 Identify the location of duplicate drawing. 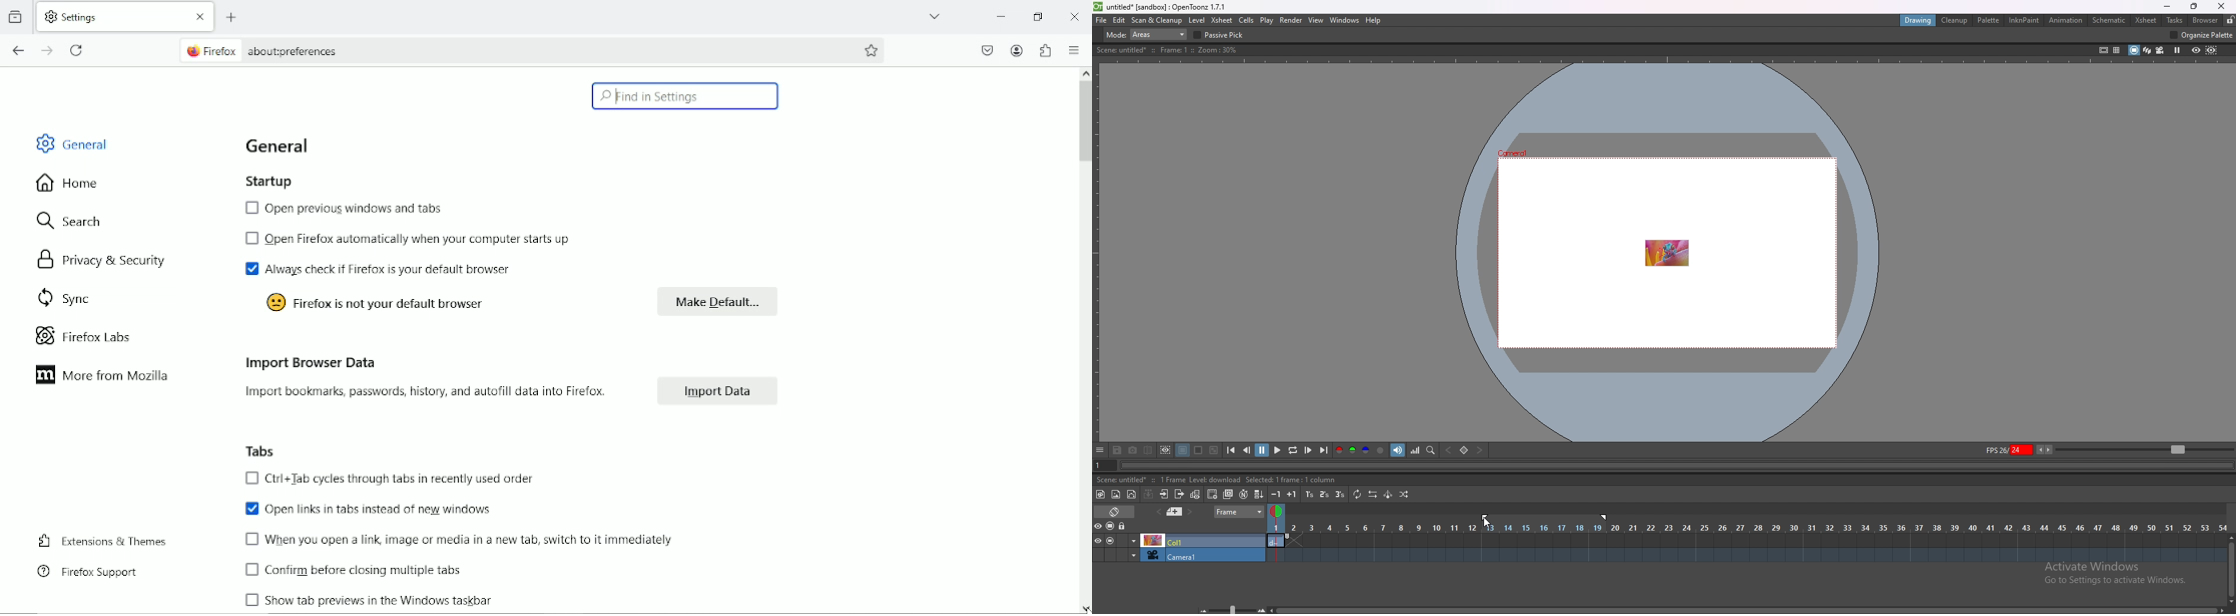
(1229, 494).